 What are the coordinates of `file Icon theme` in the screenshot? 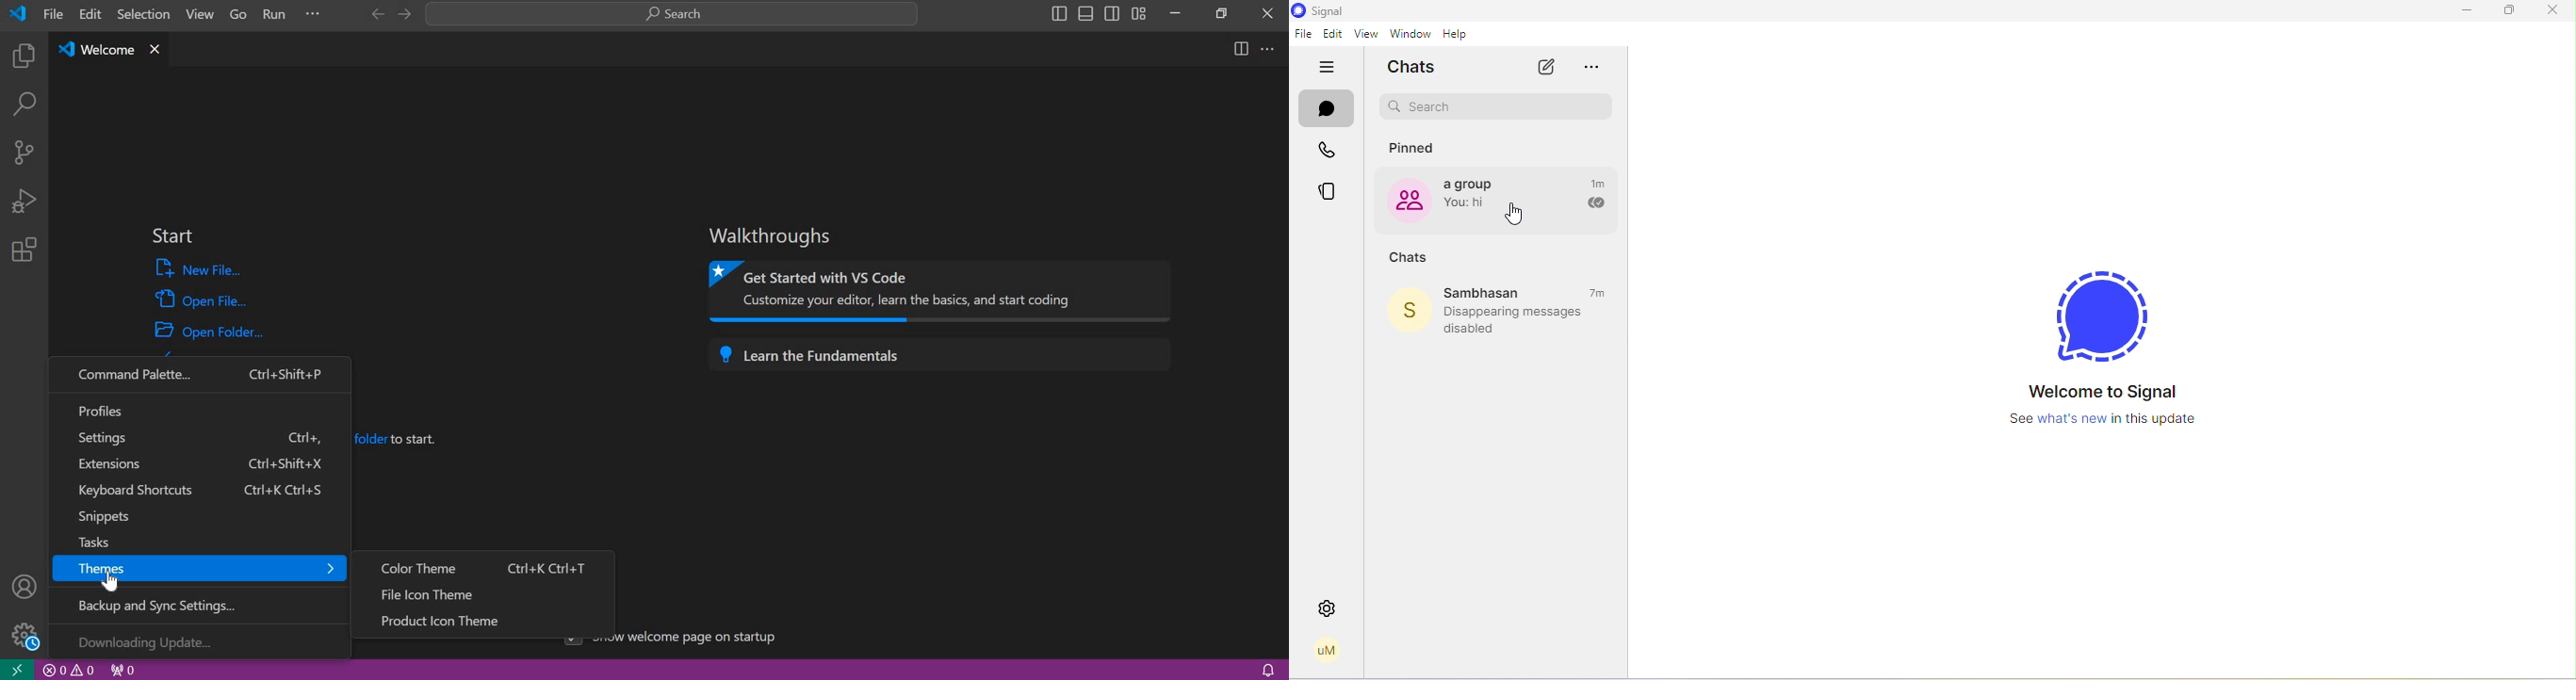 It's located at (483, 593).